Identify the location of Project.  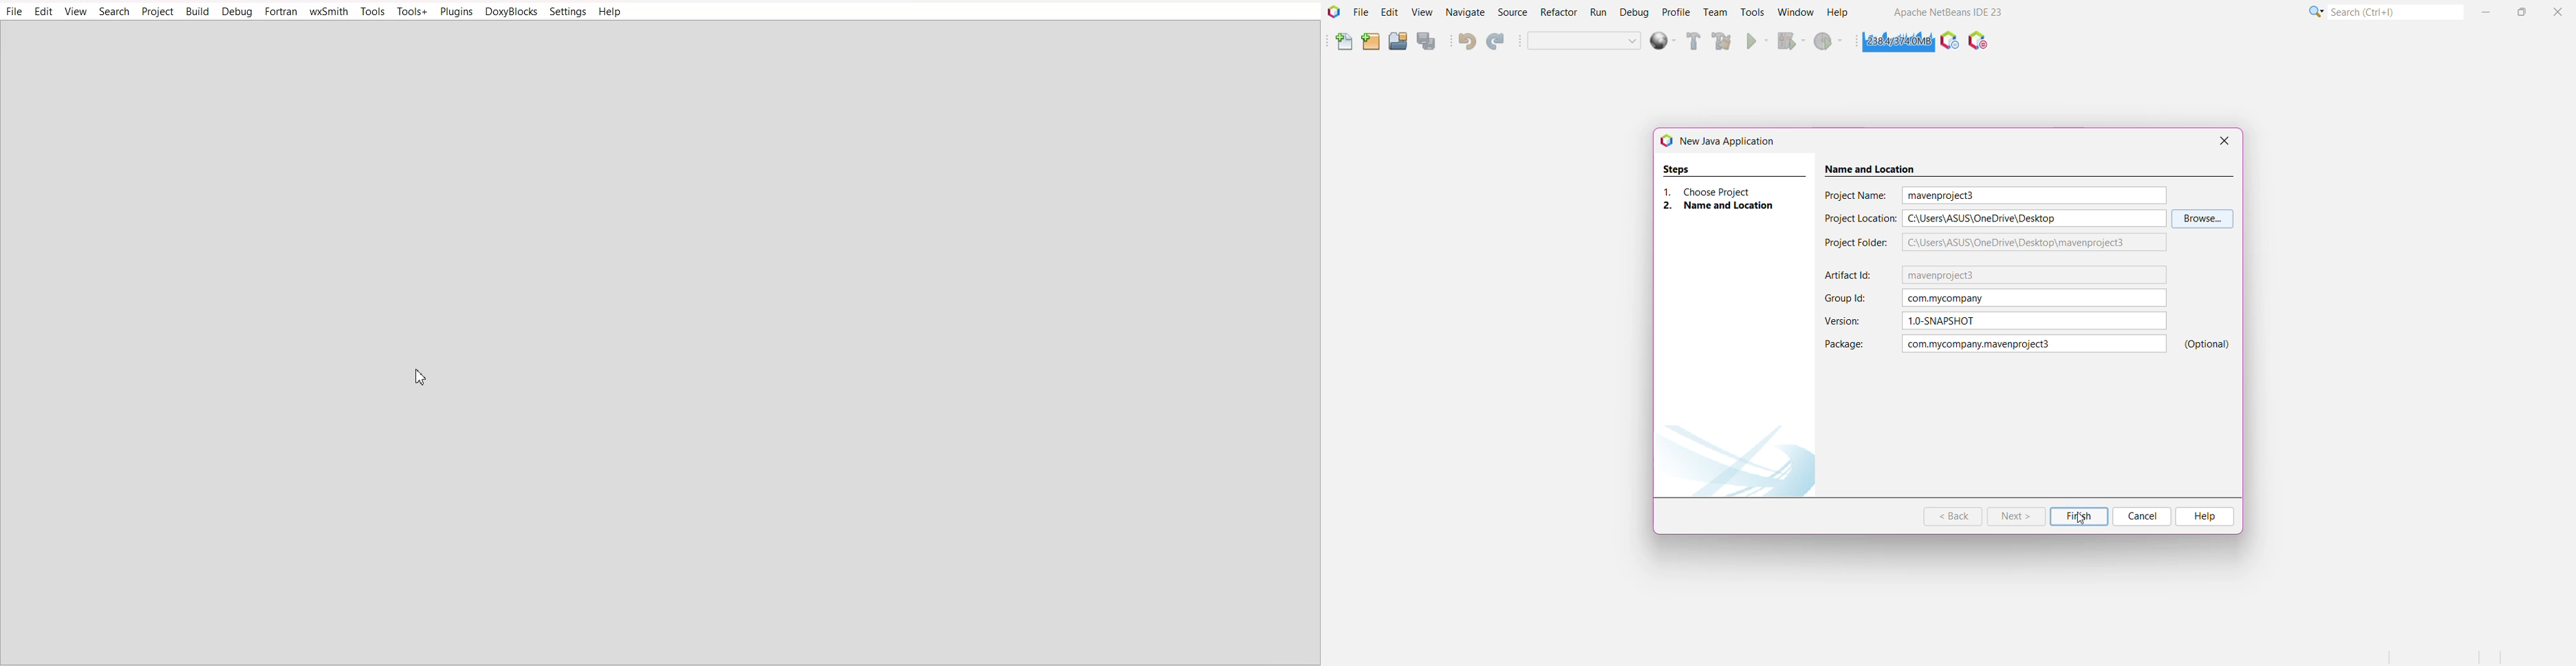
(158, 11).